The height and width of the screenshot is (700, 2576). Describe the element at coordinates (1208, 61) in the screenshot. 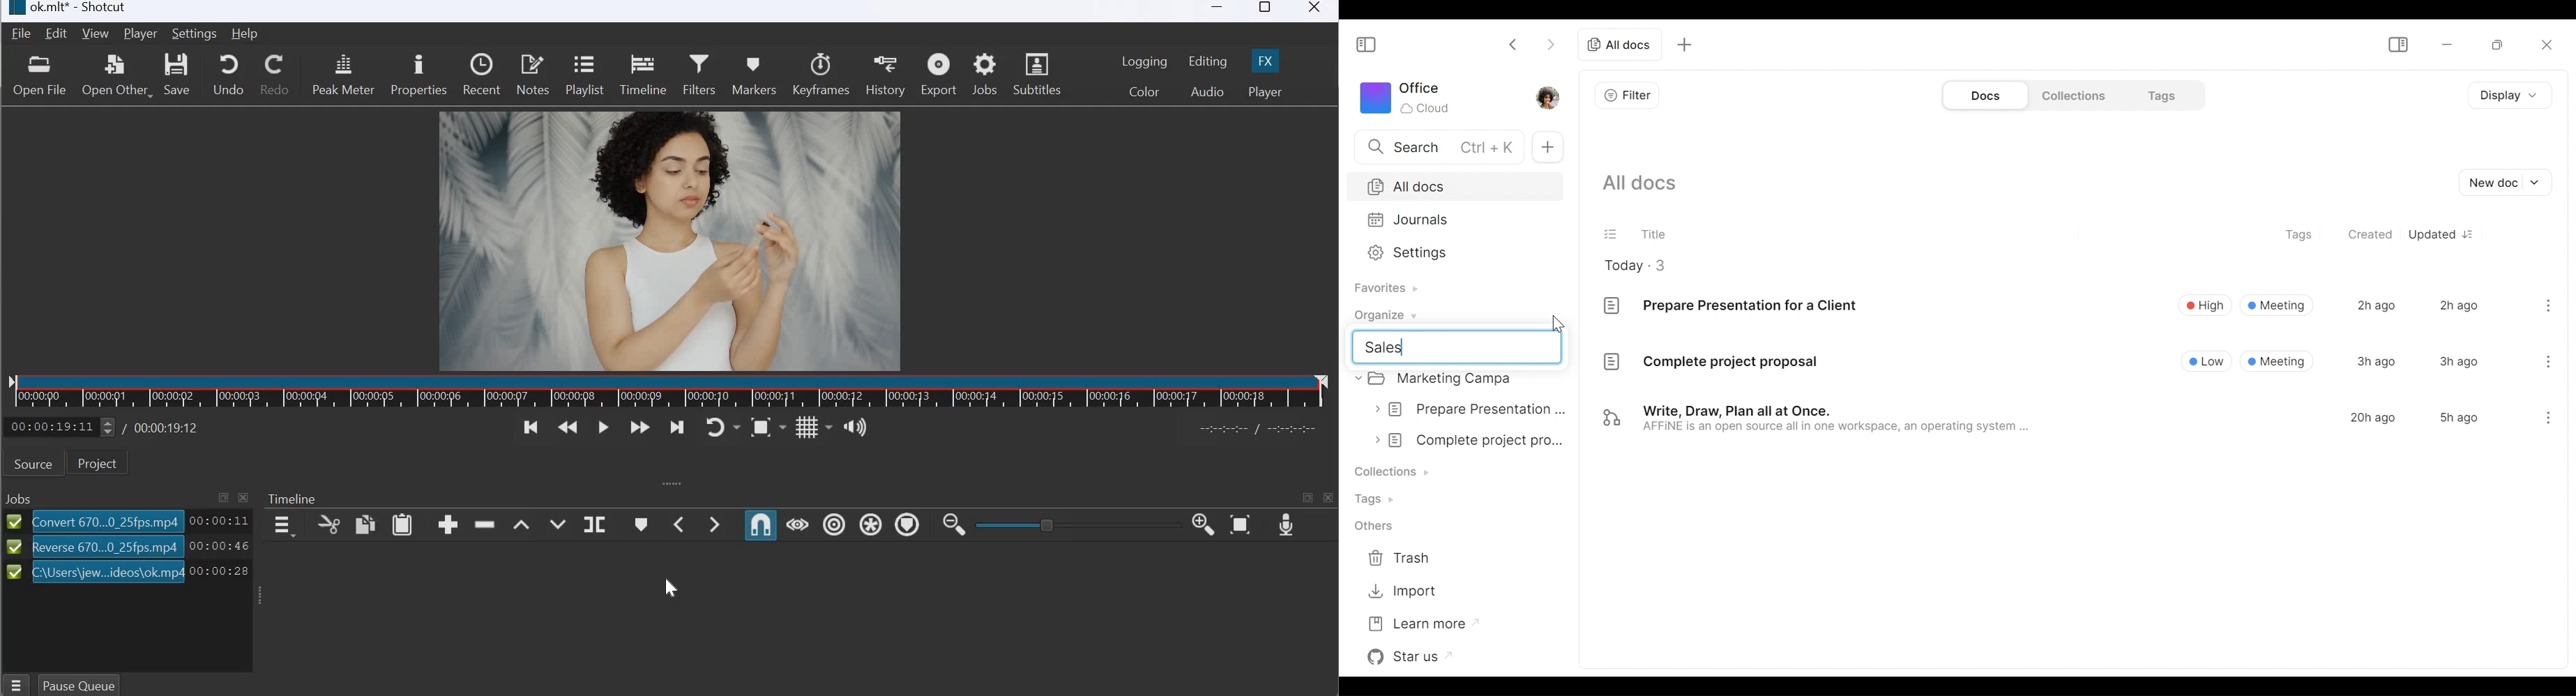

I see `Editing` at that location.